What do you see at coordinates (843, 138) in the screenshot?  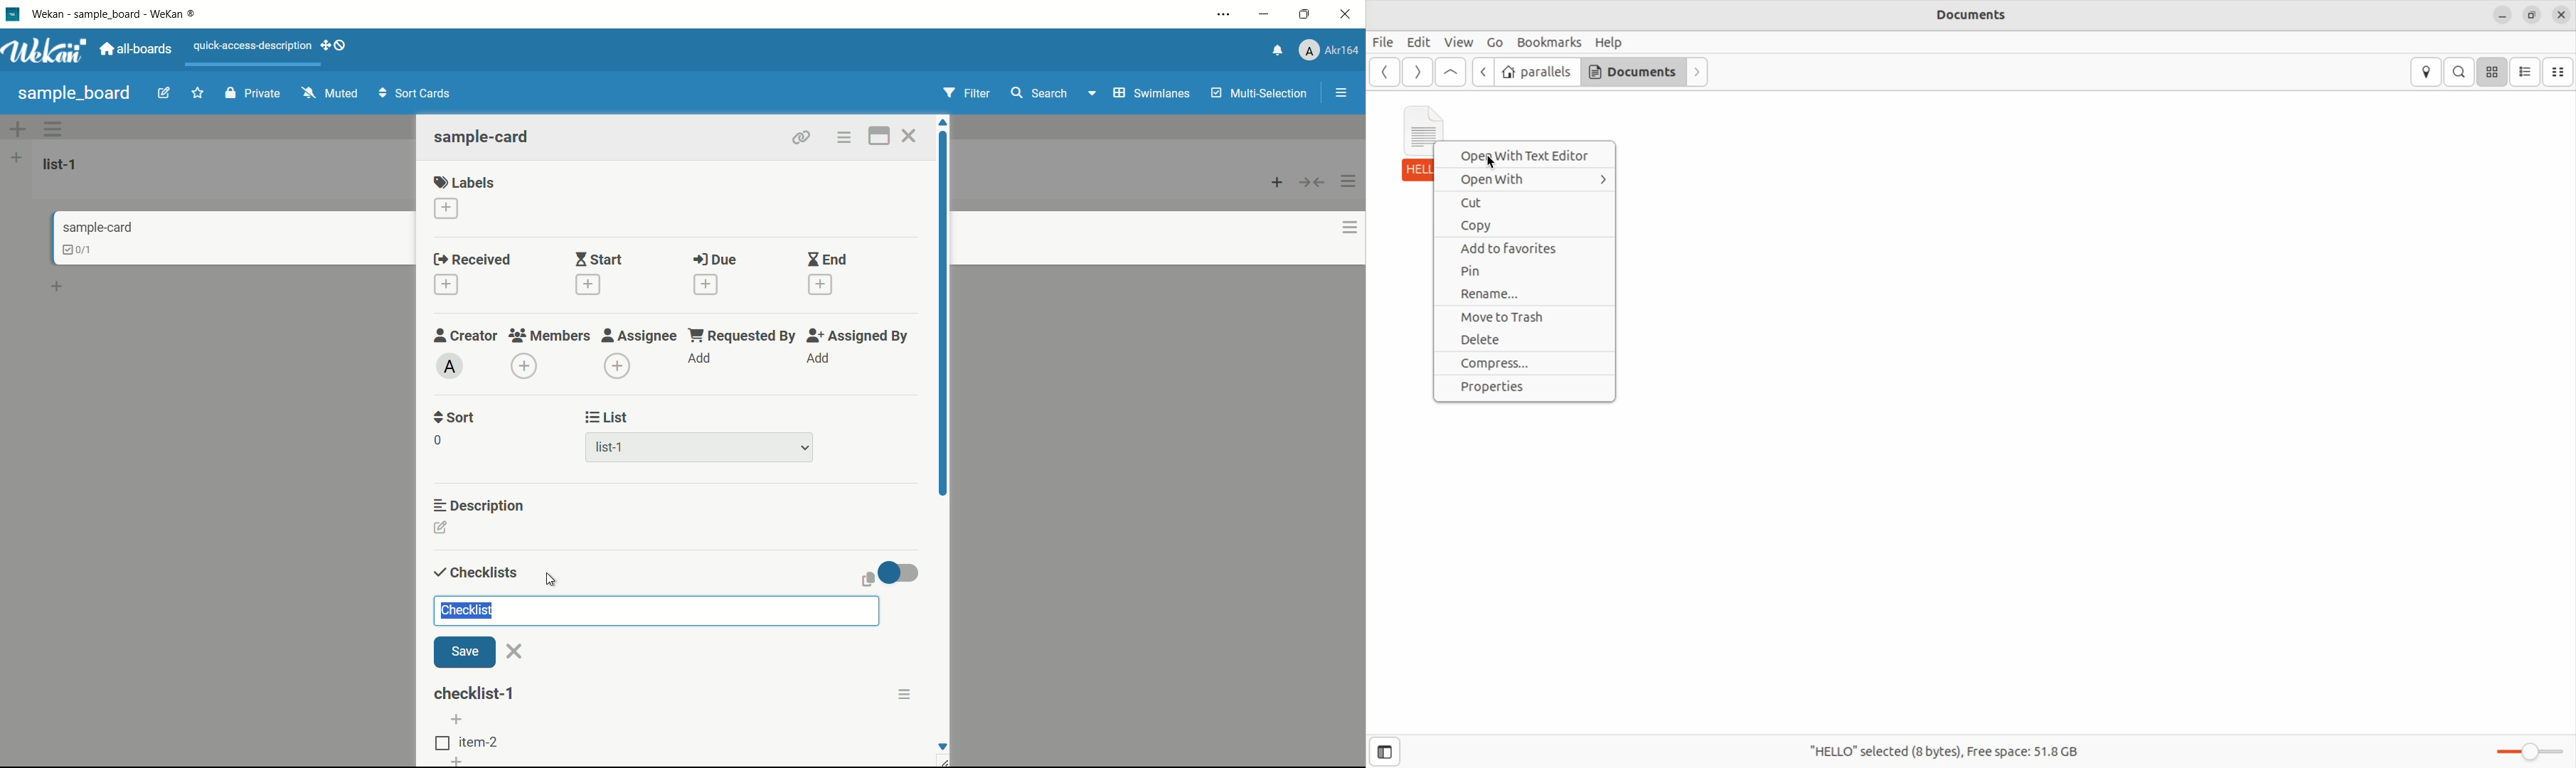 I see `card actions` at bounding box center [843, 138].